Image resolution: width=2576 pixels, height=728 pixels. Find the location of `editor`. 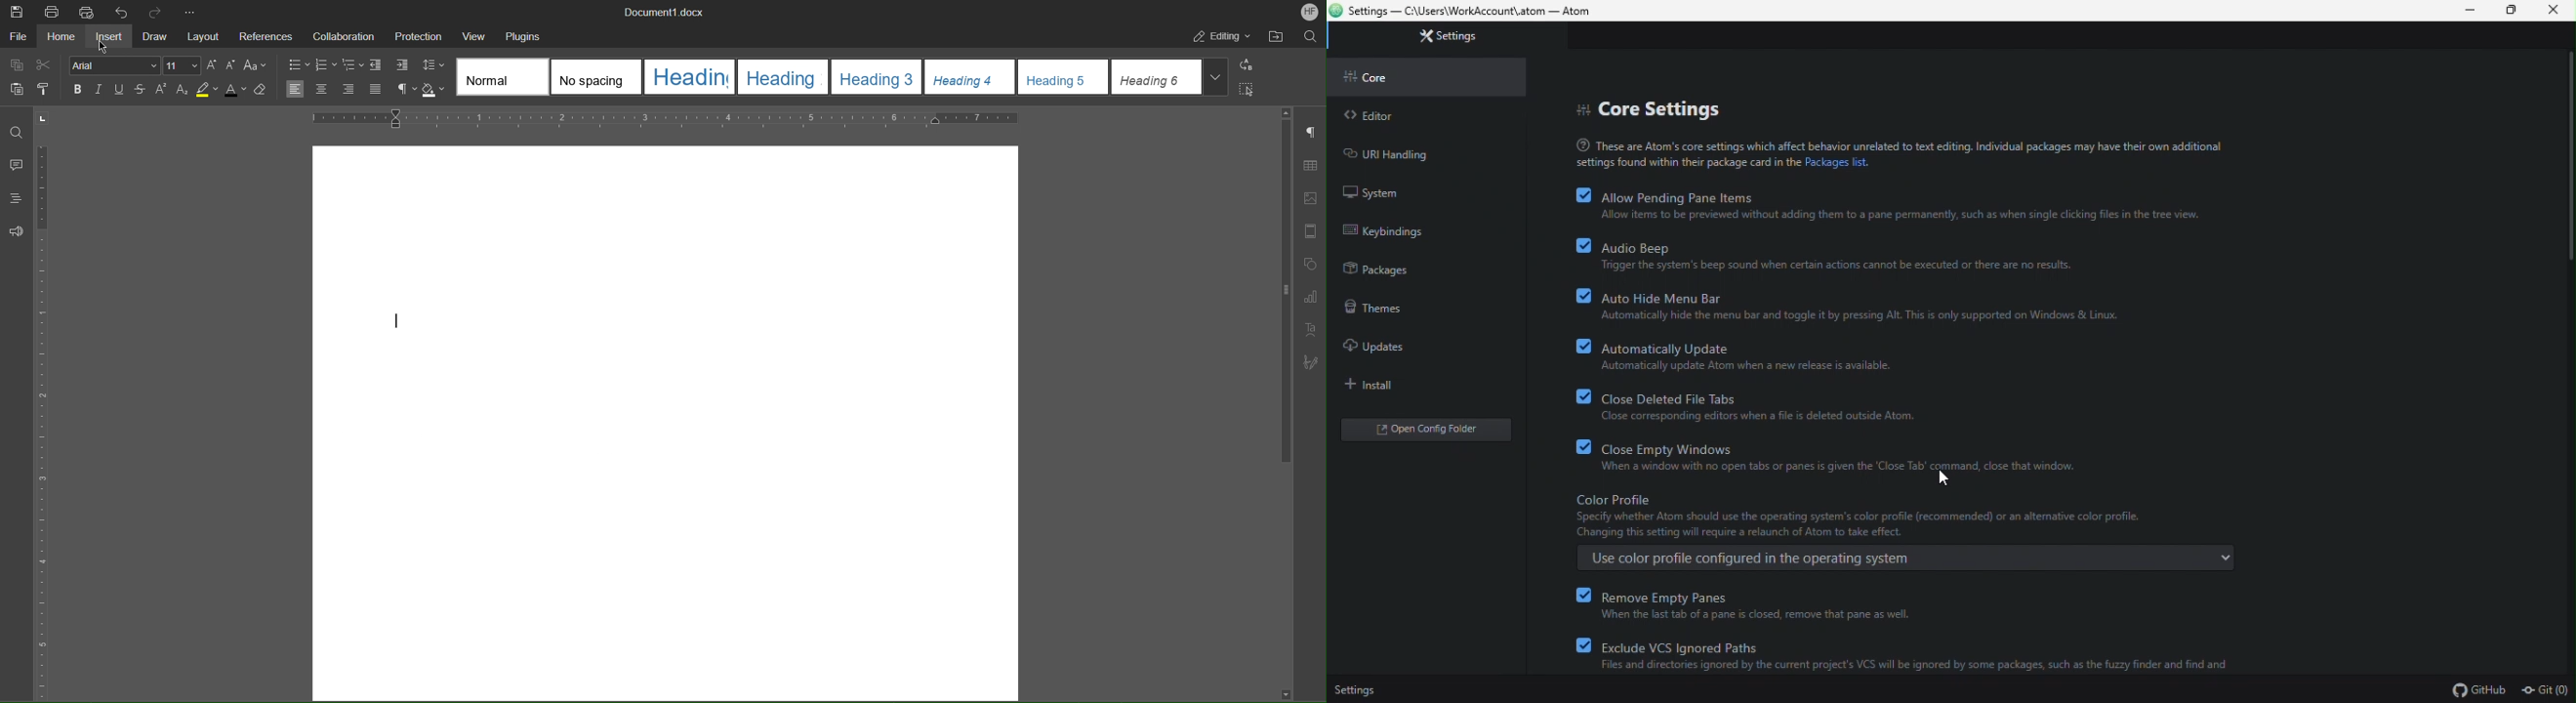

editor is located at coordinates (1369, 115).